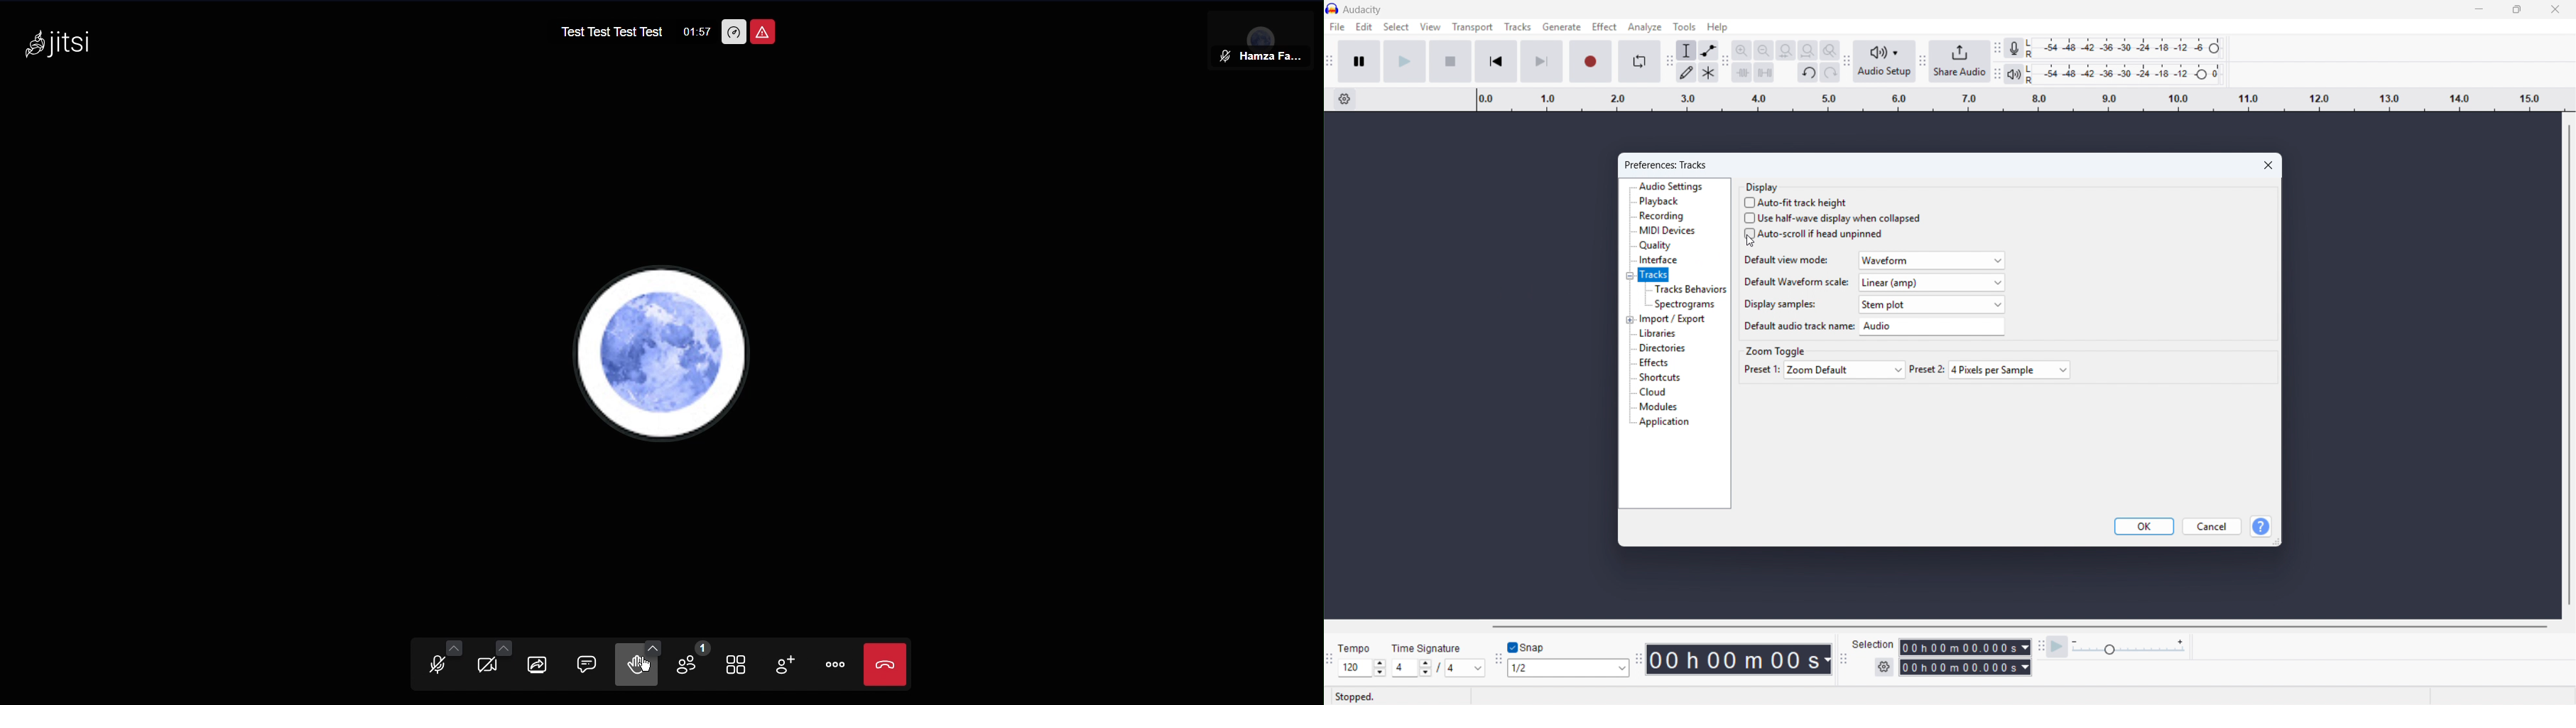 The height and width of the screenshot is (728, 2576). Describe the element at coordinates (1658, 260) in the screenshot. I see `interface` at that location.